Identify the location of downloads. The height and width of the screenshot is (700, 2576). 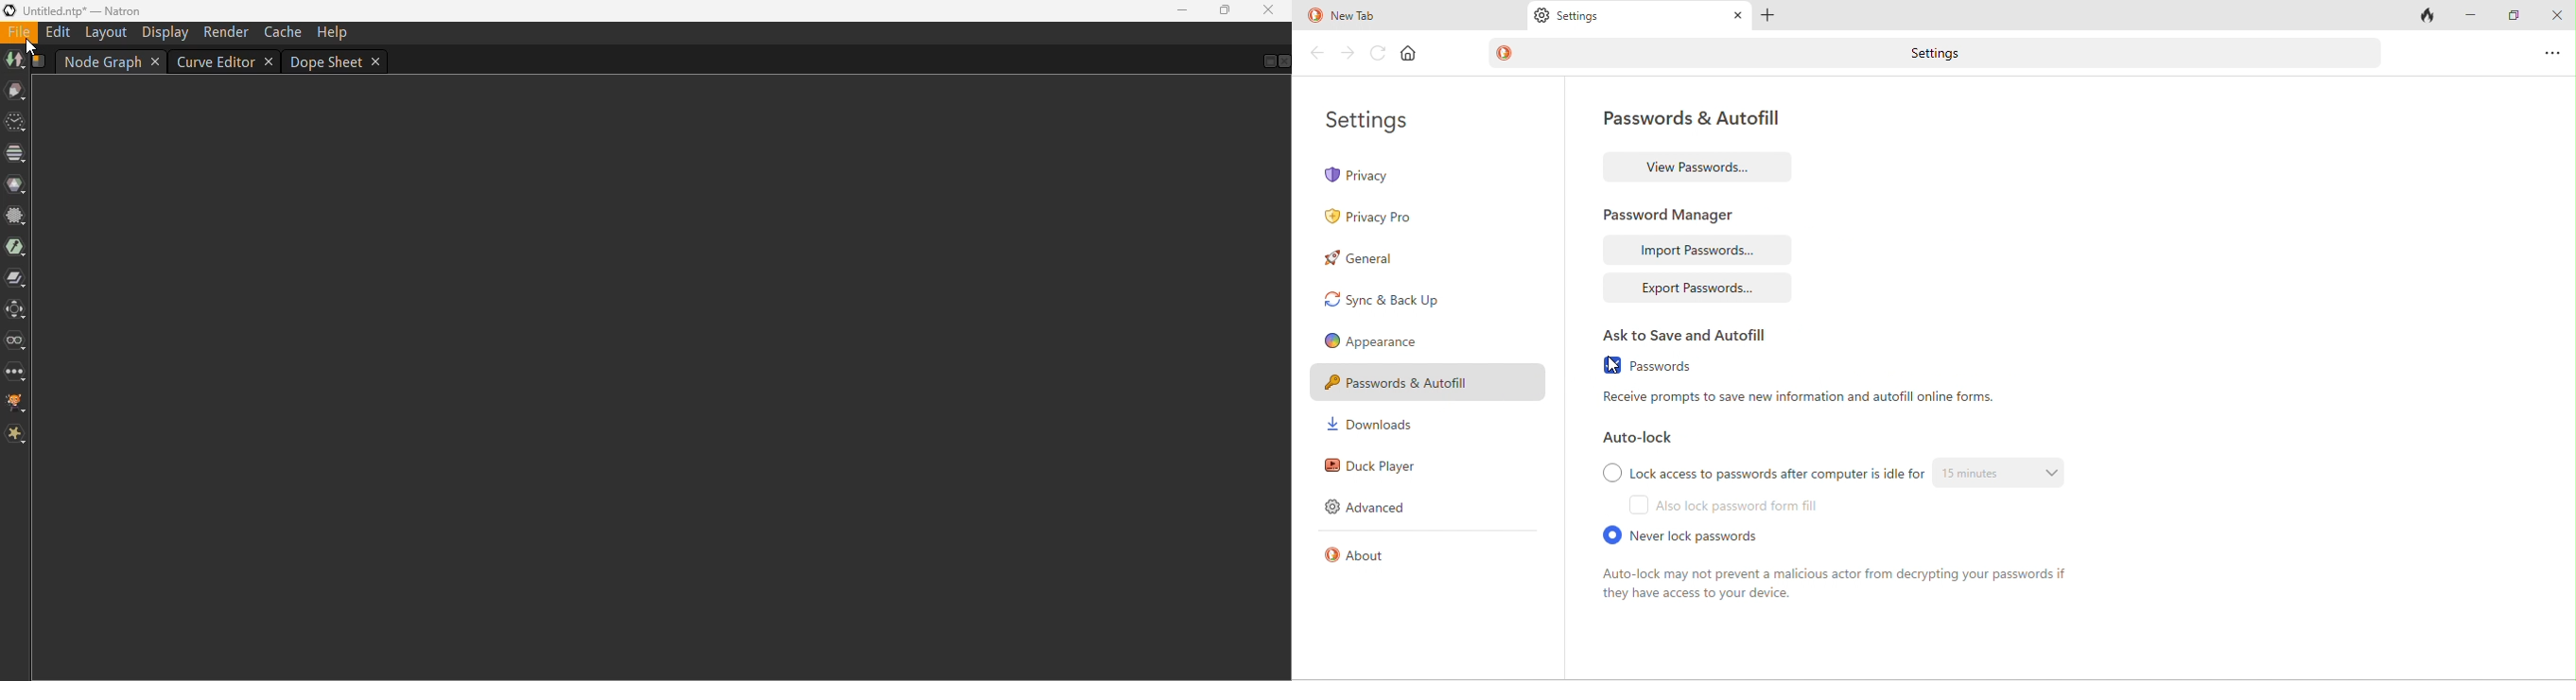
(1375, 426).